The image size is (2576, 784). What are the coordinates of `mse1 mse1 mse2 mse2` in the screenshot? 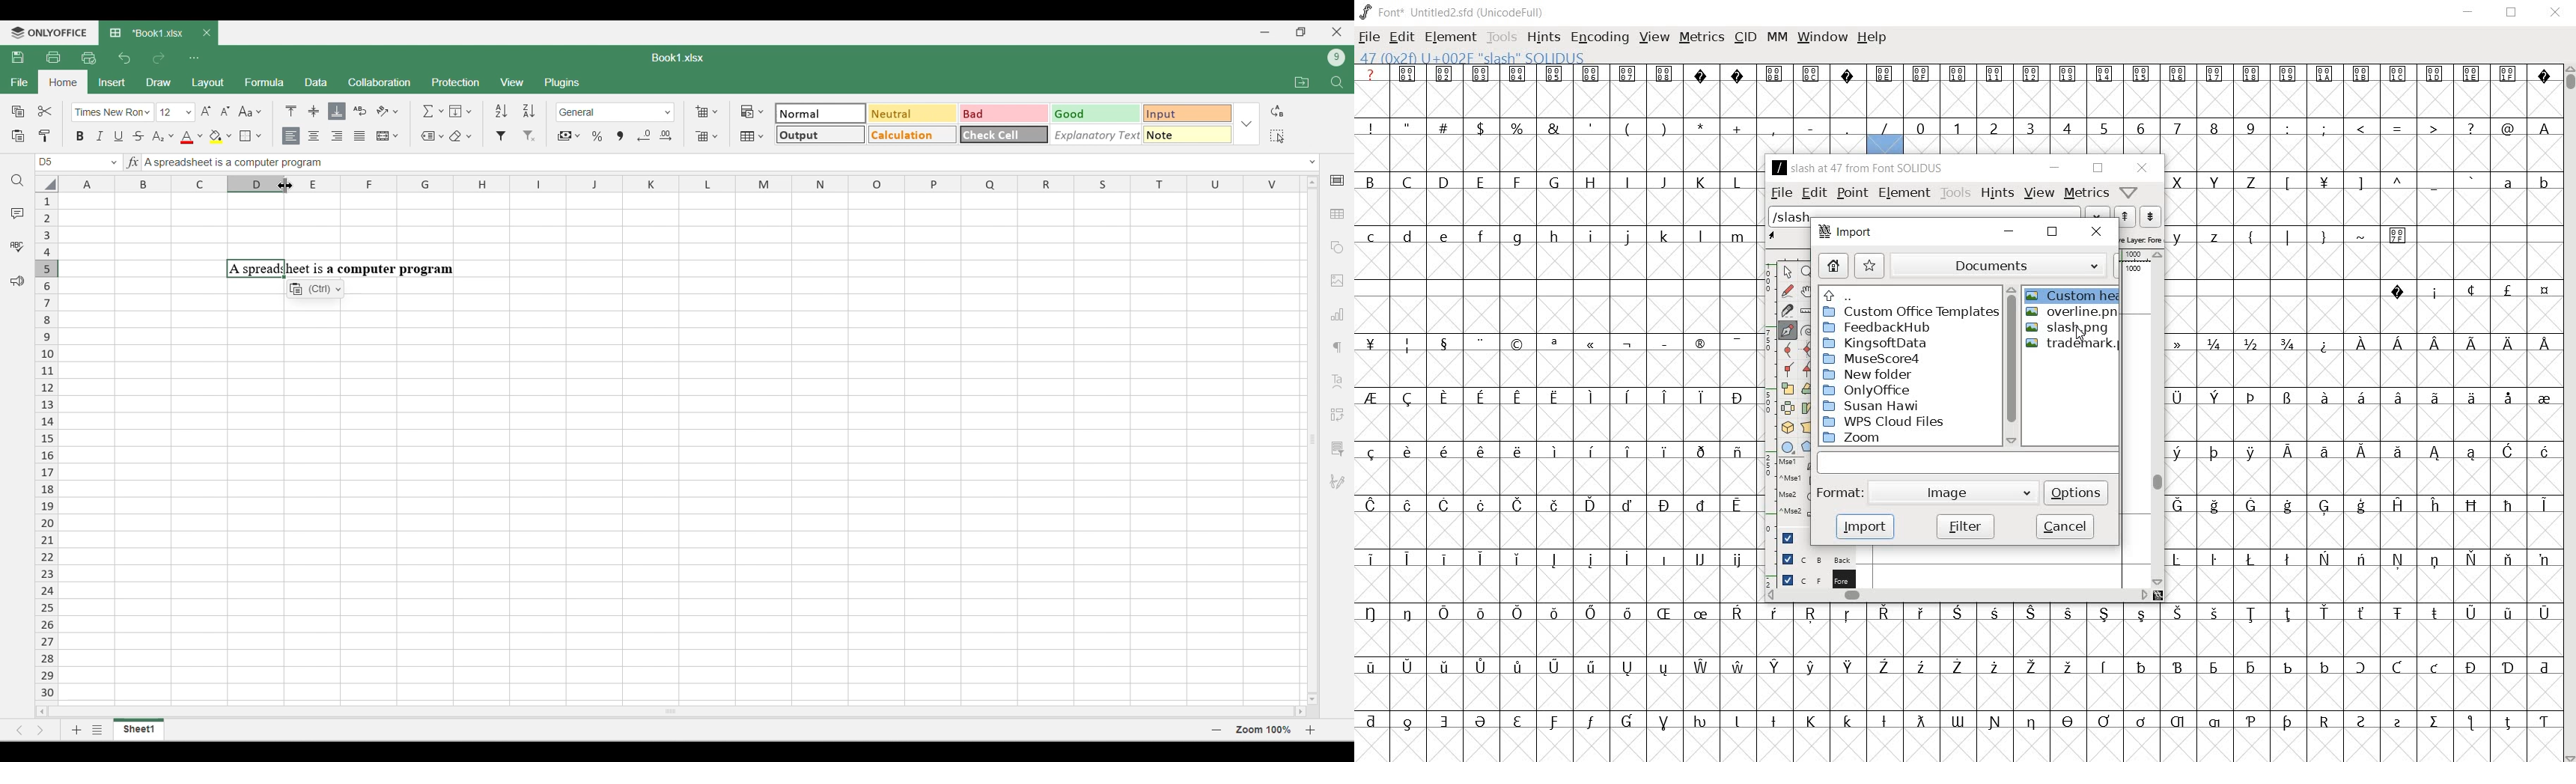 It's located at (1792, 487).